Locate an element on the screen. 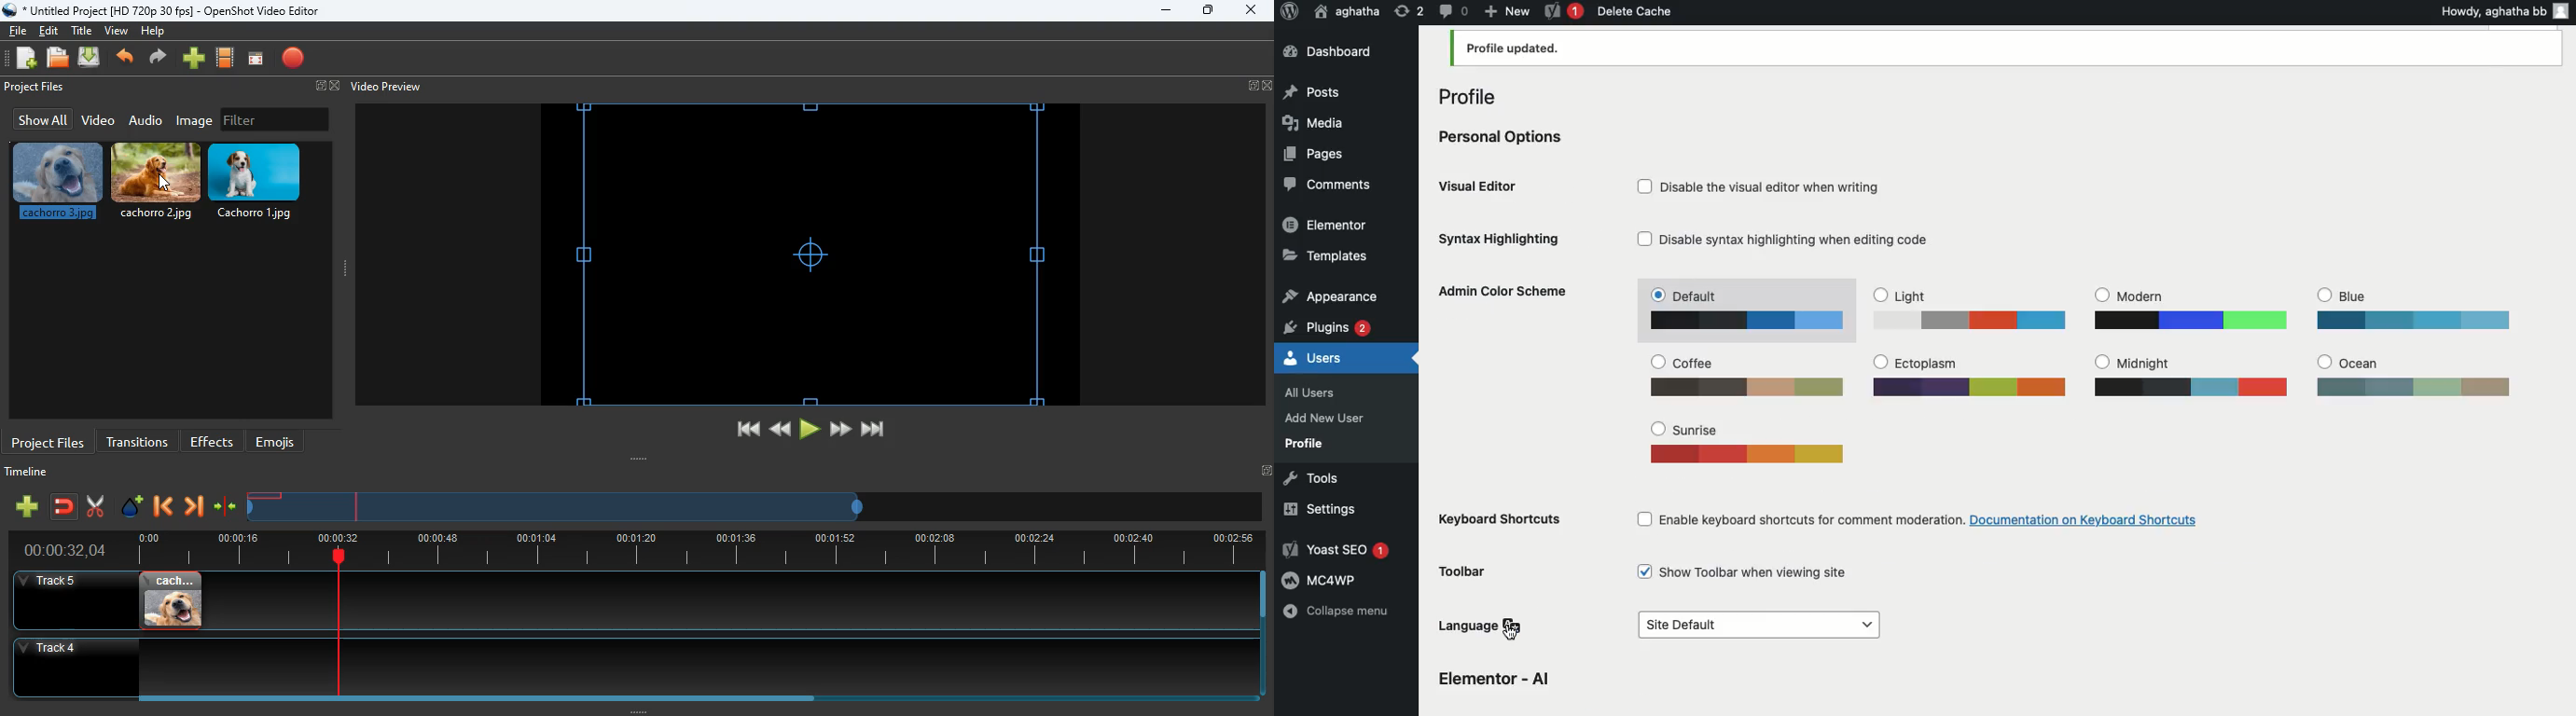  Appearance is located at coordinates (1329, 294).